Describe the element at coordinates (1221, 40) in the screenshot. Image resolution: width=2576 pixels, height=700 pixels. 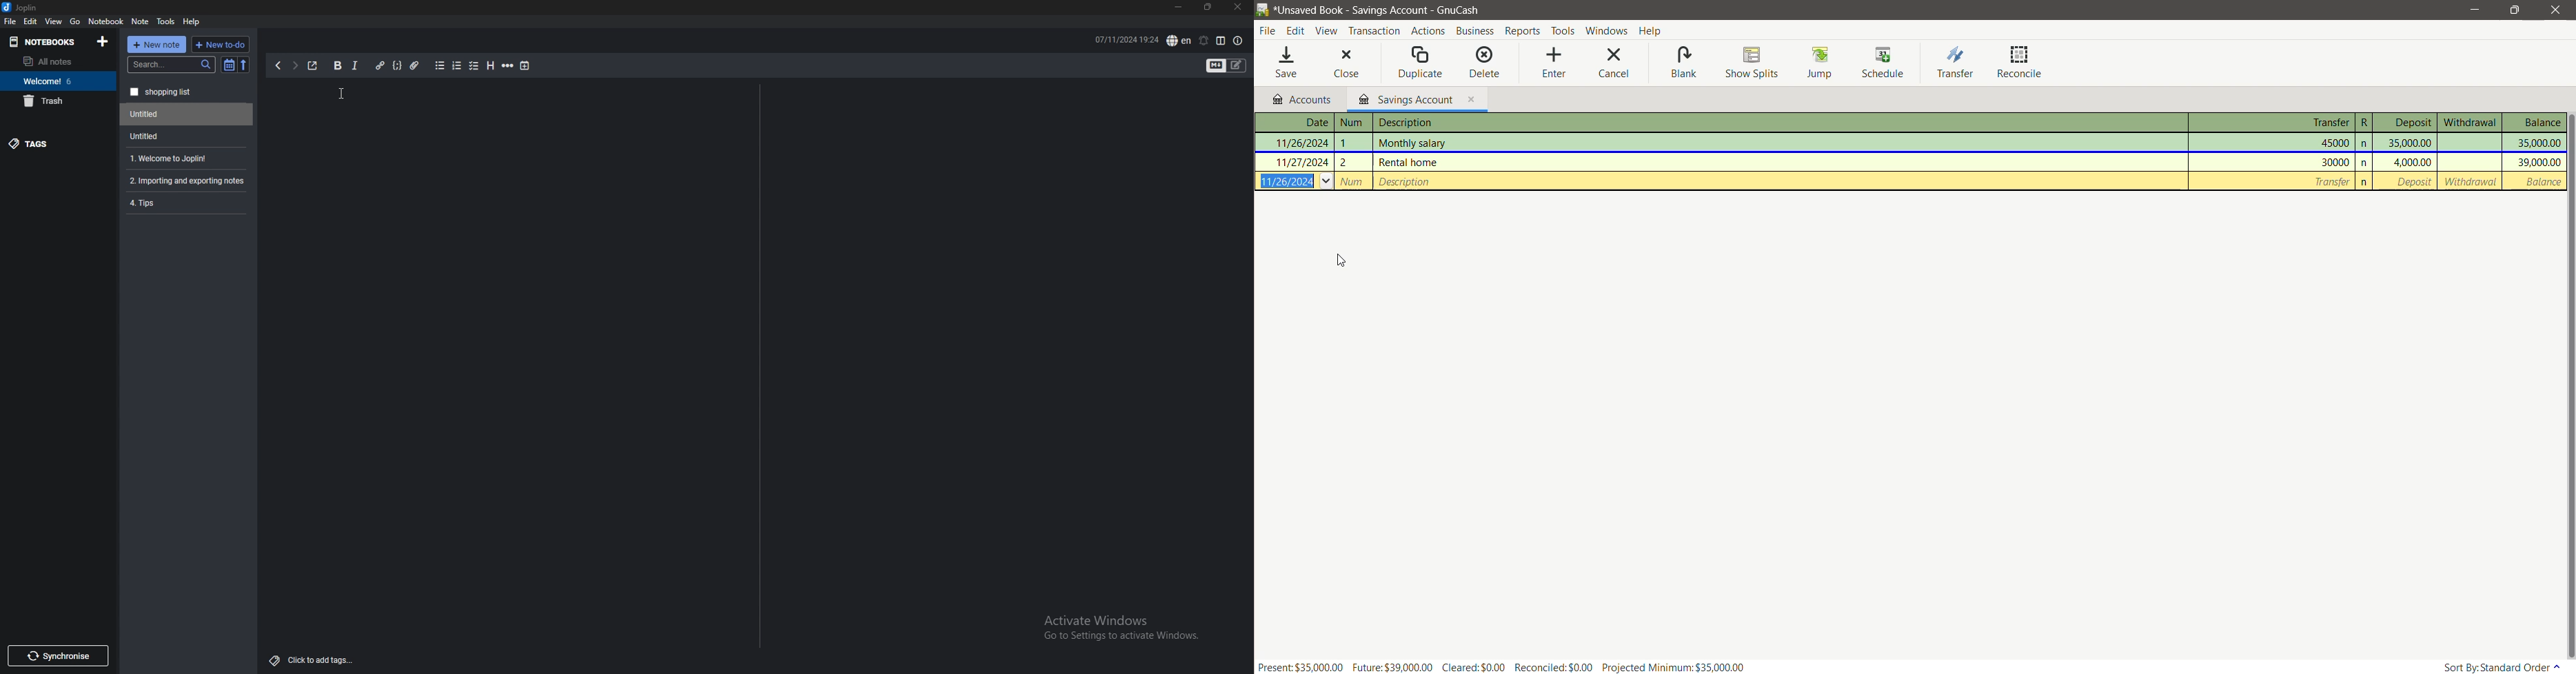
I see `toggle editor layout` at that location.